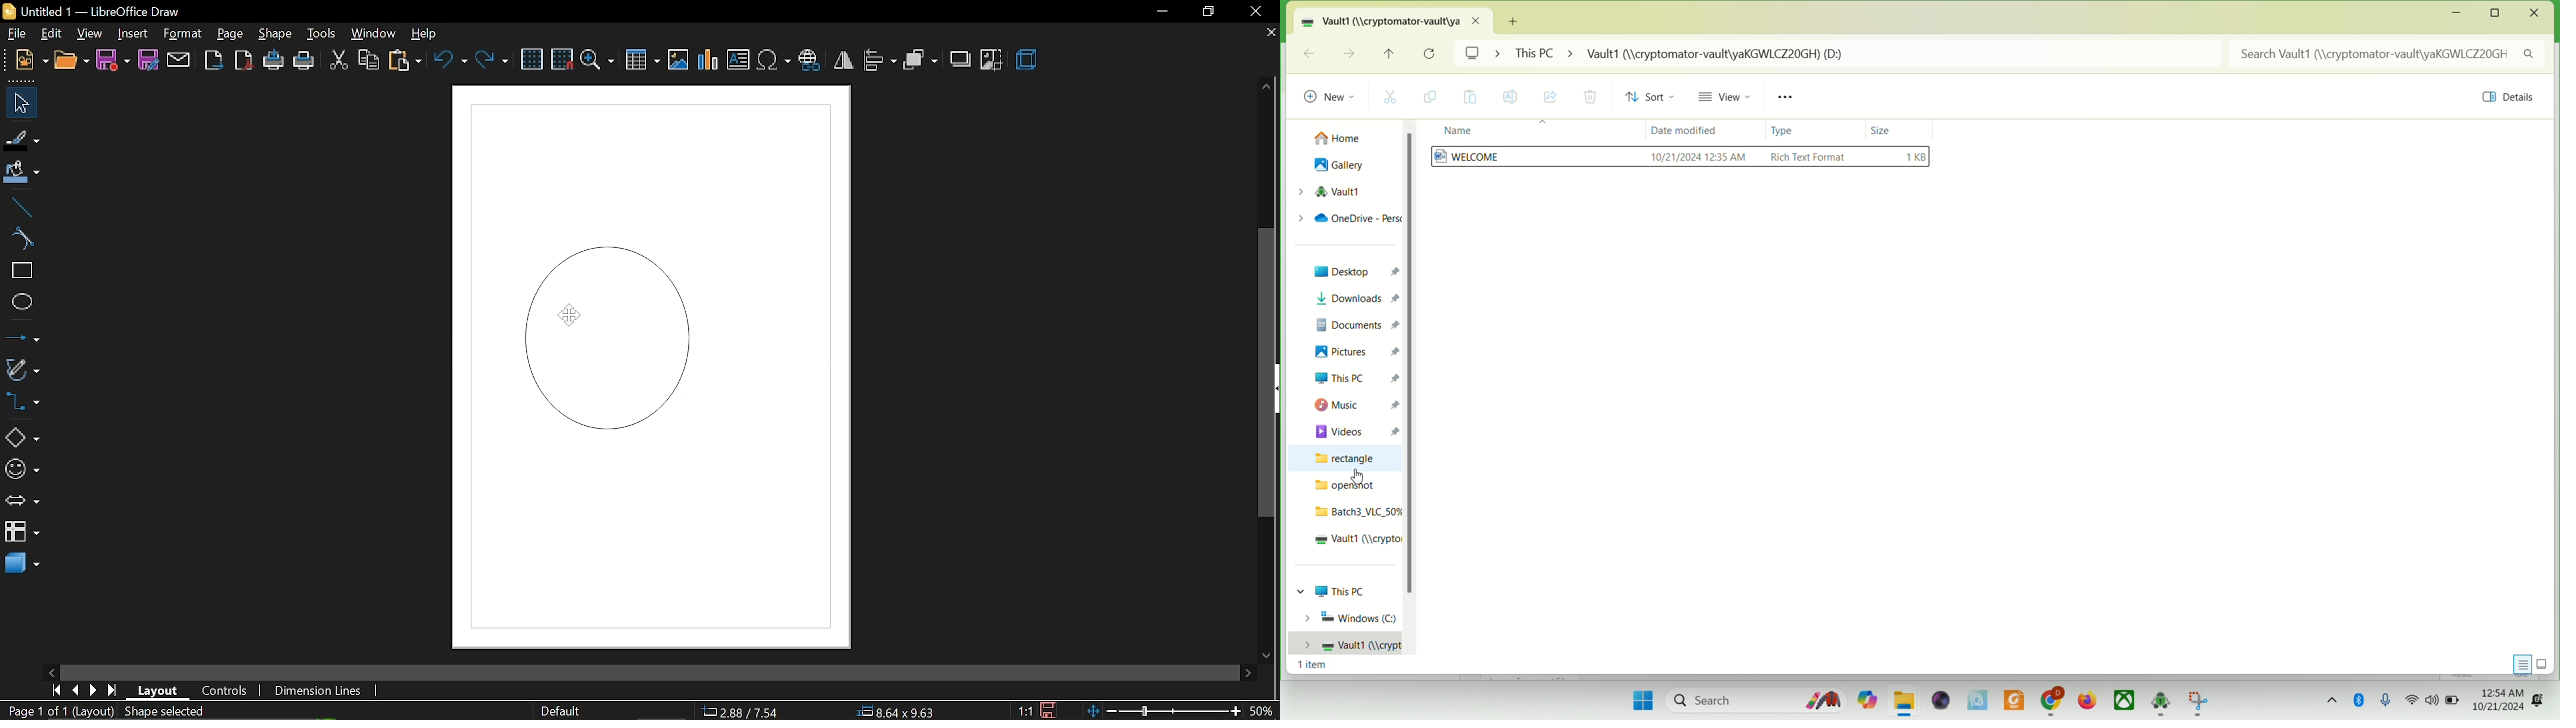 The width and height of the screenshot is (2576, 728). I want to click on go to first page, so click(57, 691).